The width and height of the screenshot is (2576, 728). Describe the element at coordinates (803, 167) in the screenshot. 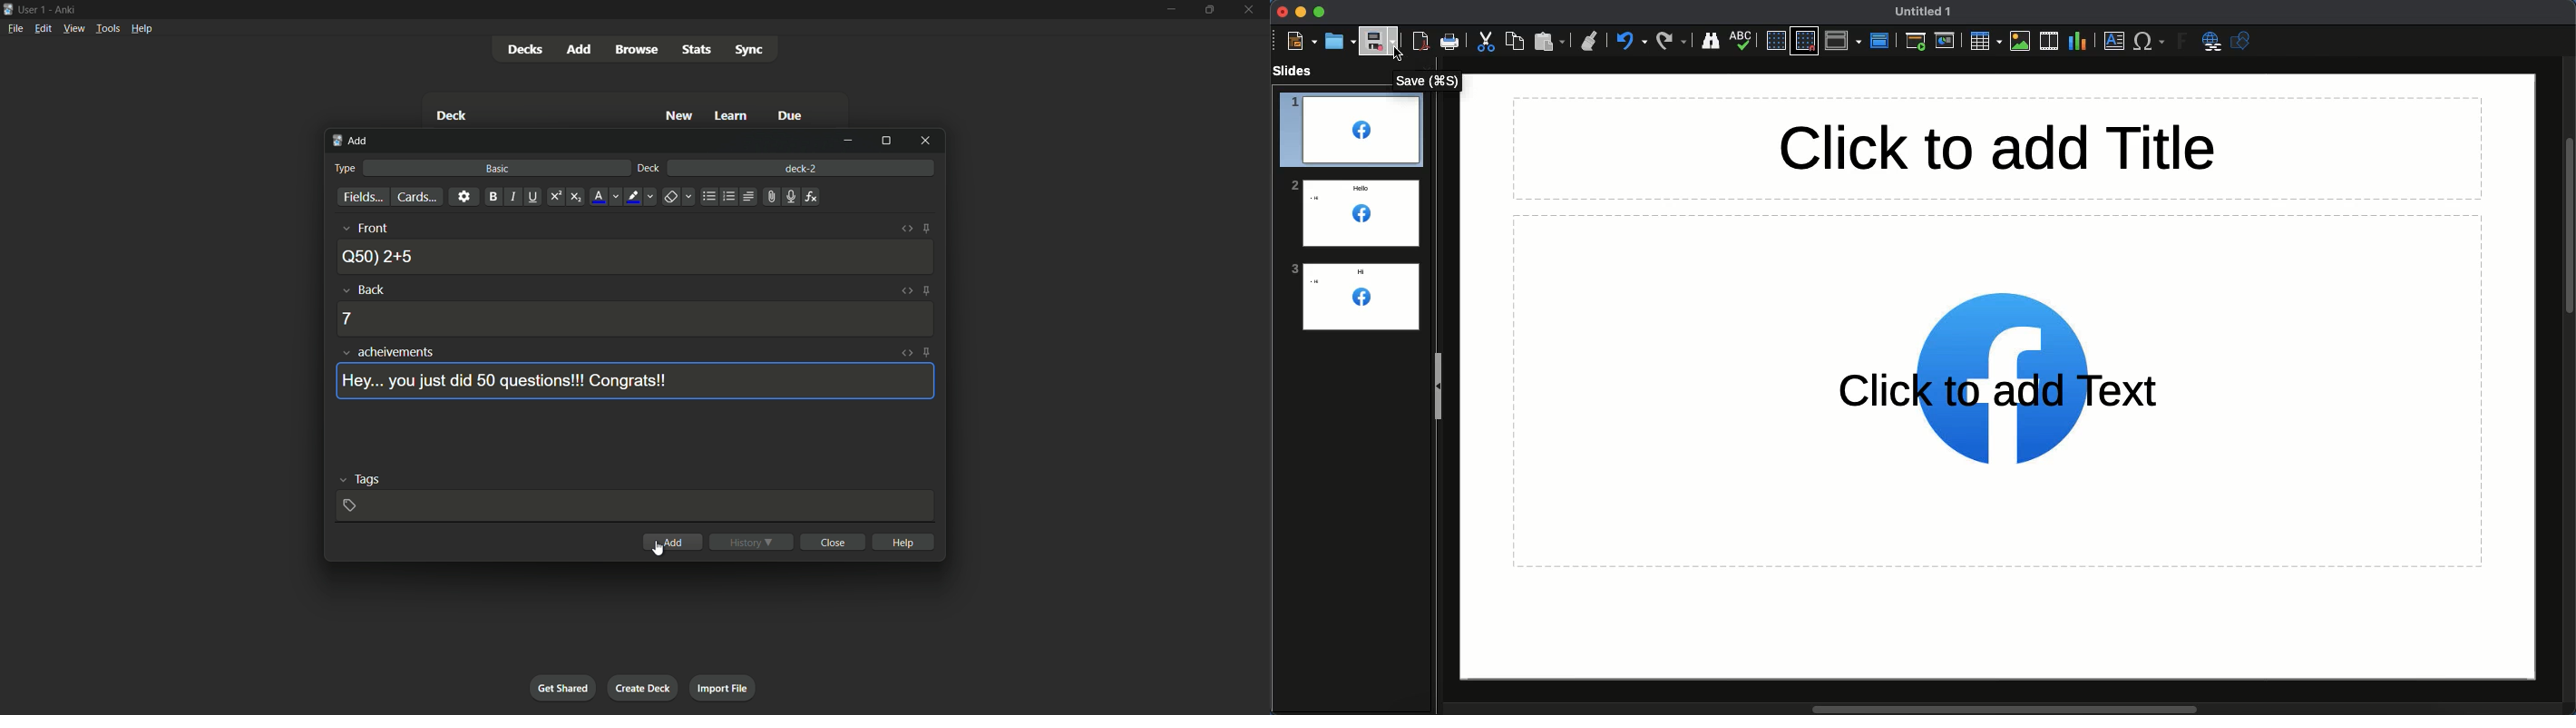

I see `deck-2` at that location.